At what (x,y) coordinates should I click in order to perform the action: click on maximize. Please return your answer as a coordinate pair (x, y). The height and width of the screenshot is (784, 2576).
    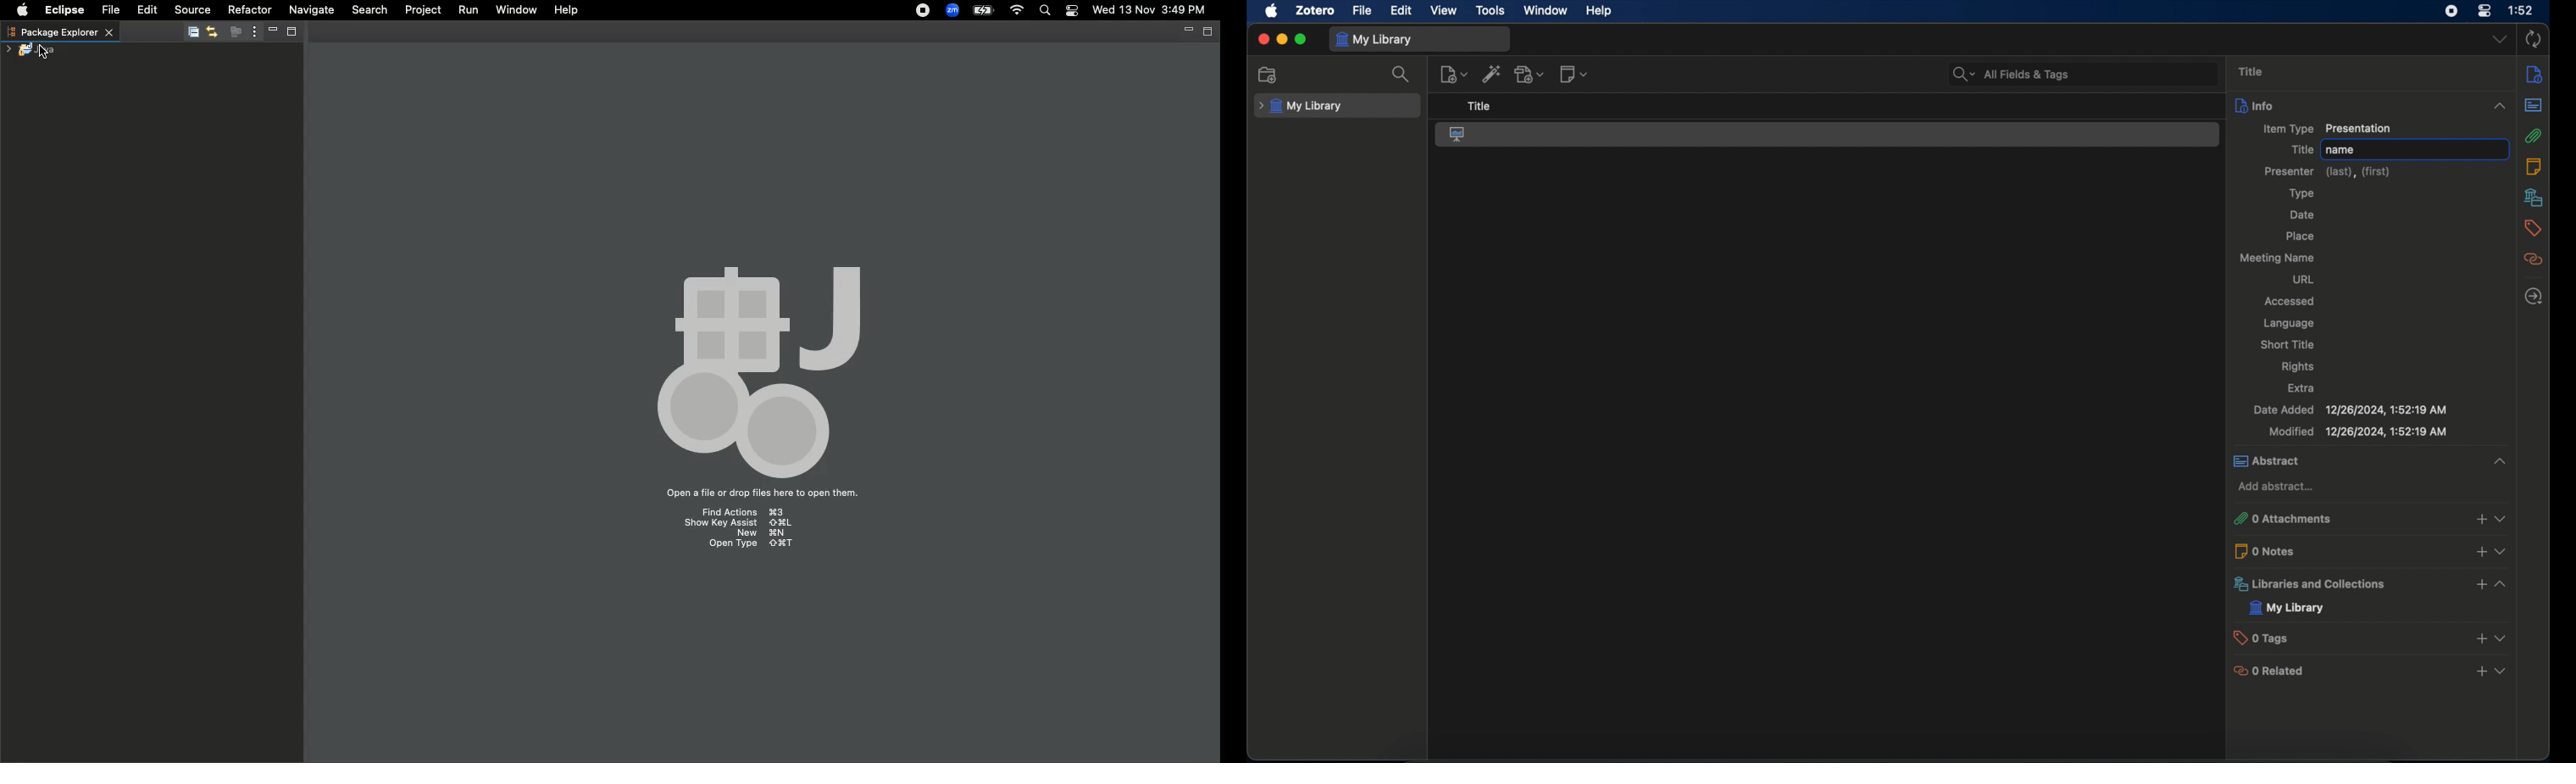
    Looking at the image, I should click on (1301, 39).